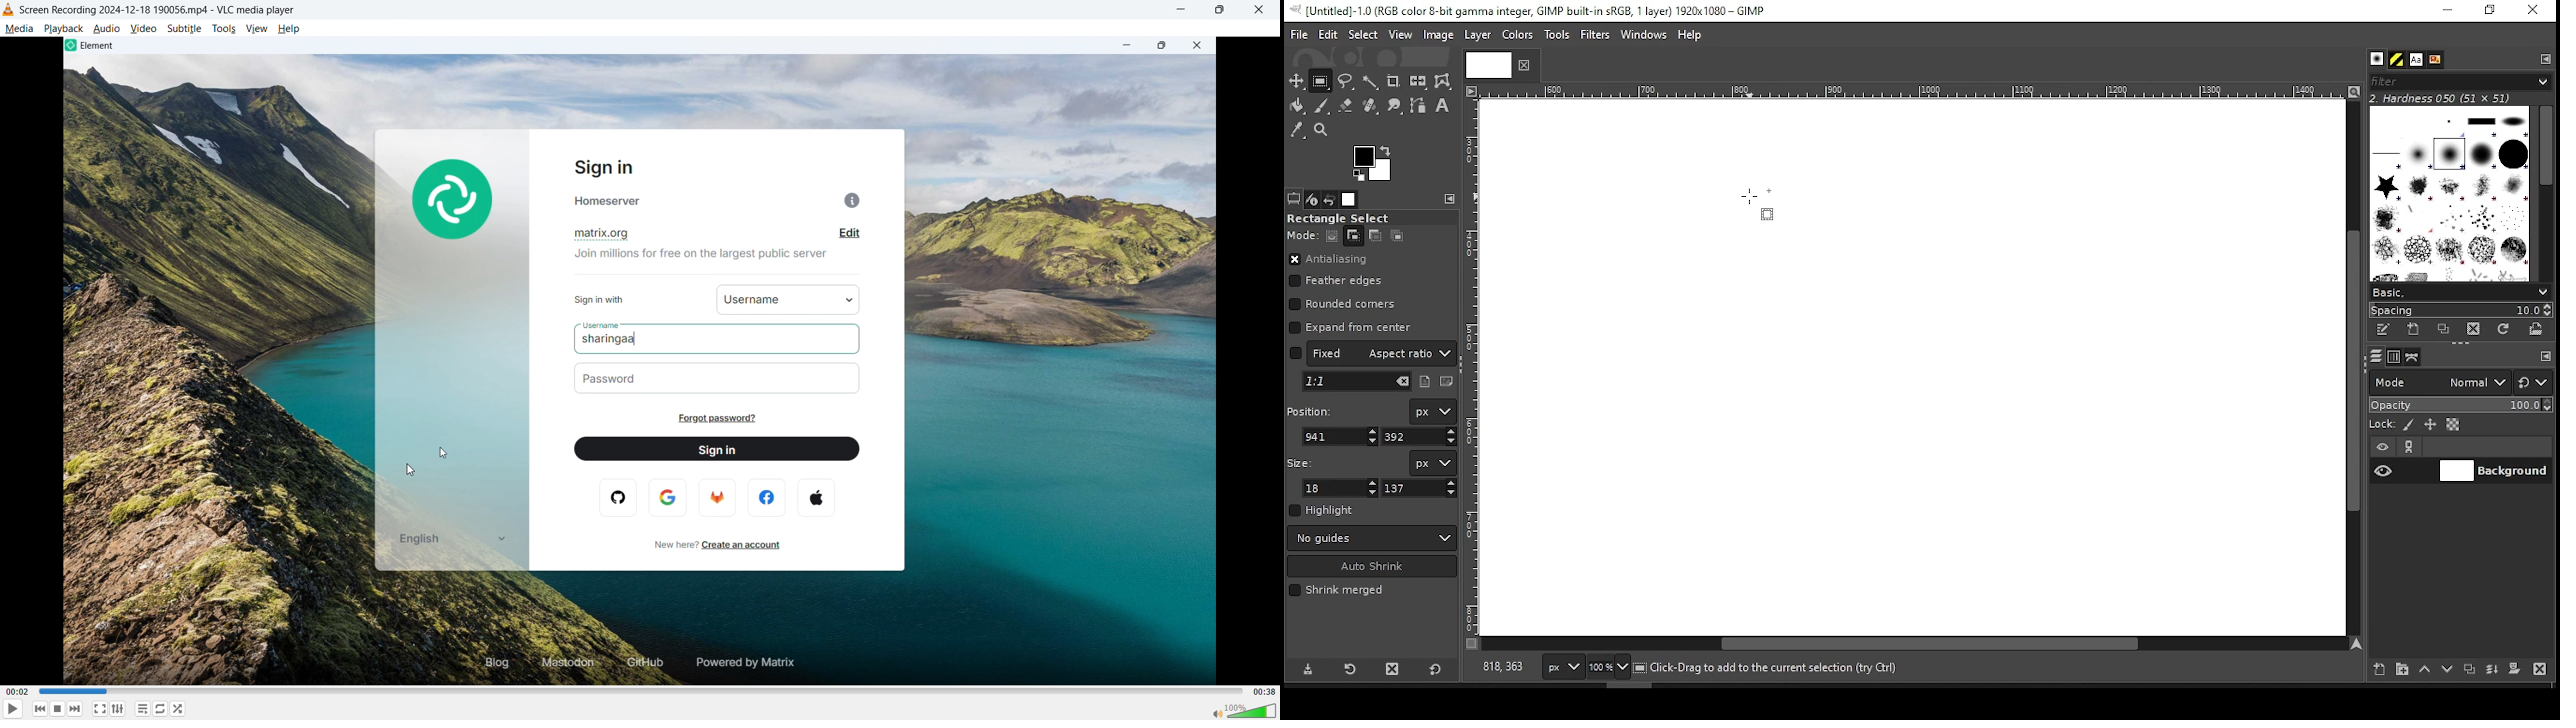 Image resolution: width=2576 pixels, height=728 pixels. Describe the element at coordinates (2409, 447) in the screenshot. I see `link` at that location.